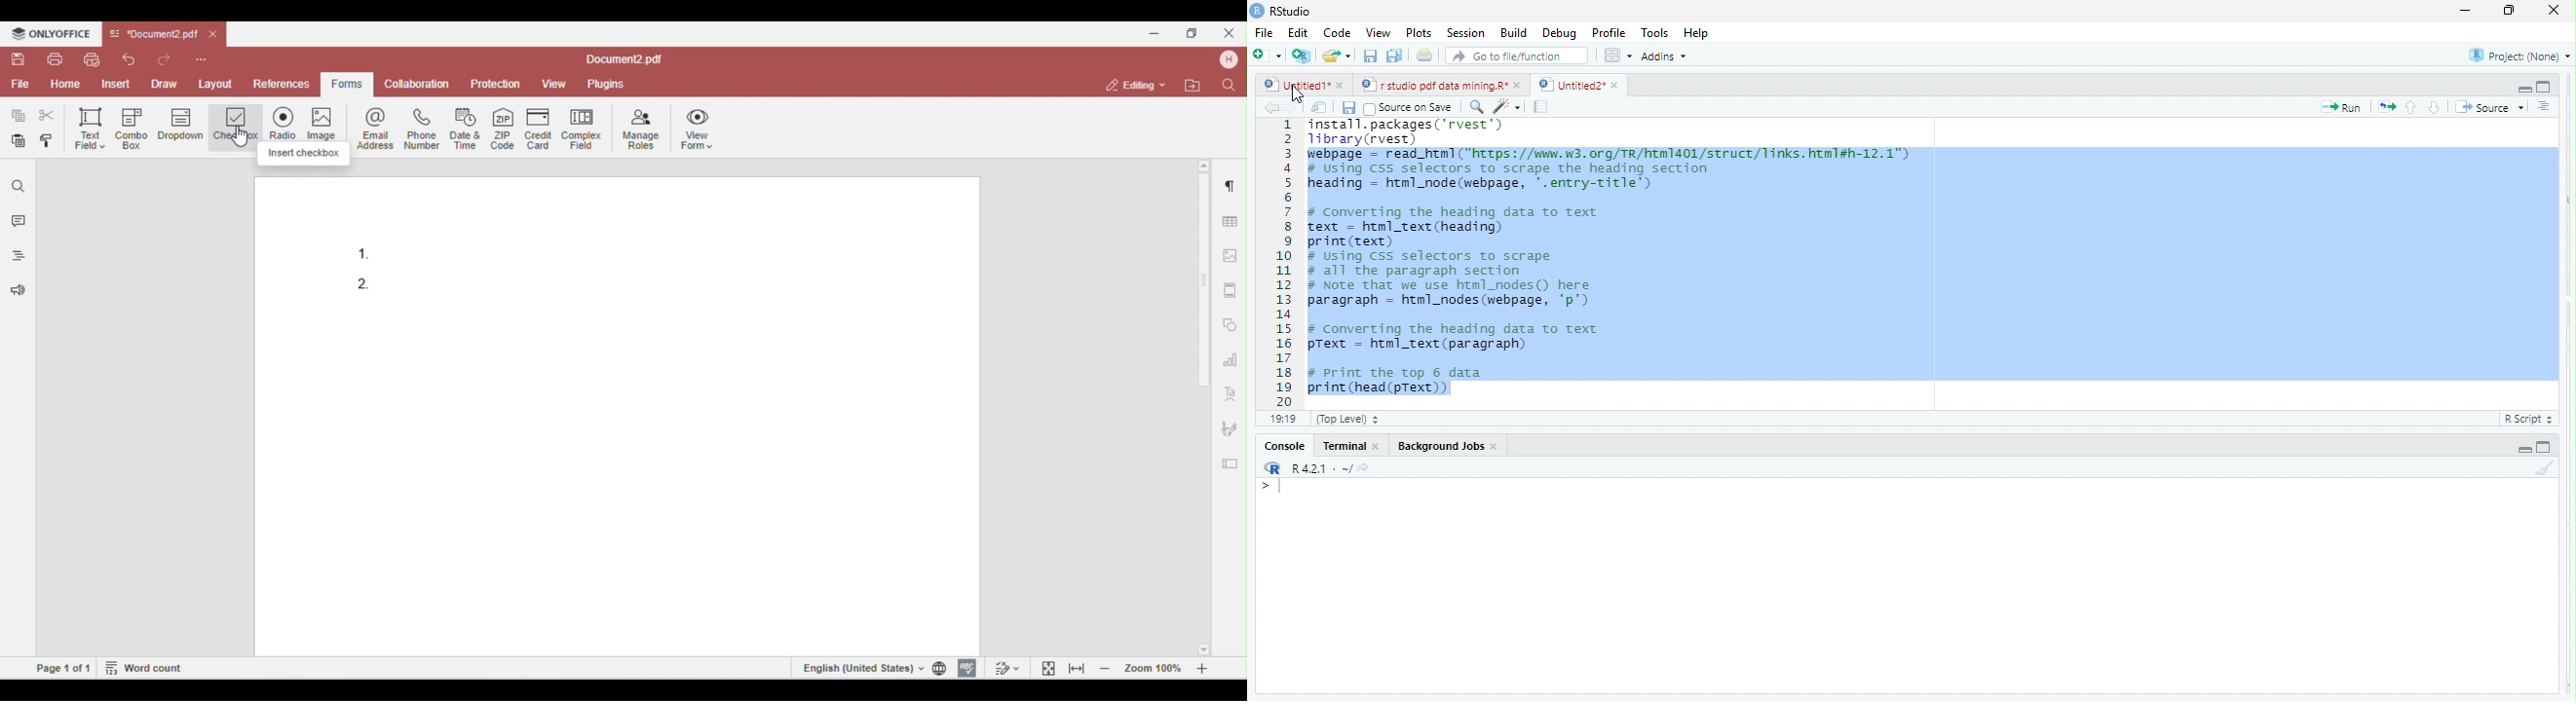 Image resolution: width=2576 pixels, height=728 pixels. What do you see at coordinates (1294, 109) in the screenshot?
I see `go forward to the next source location` at bounding box center [1294, 109].